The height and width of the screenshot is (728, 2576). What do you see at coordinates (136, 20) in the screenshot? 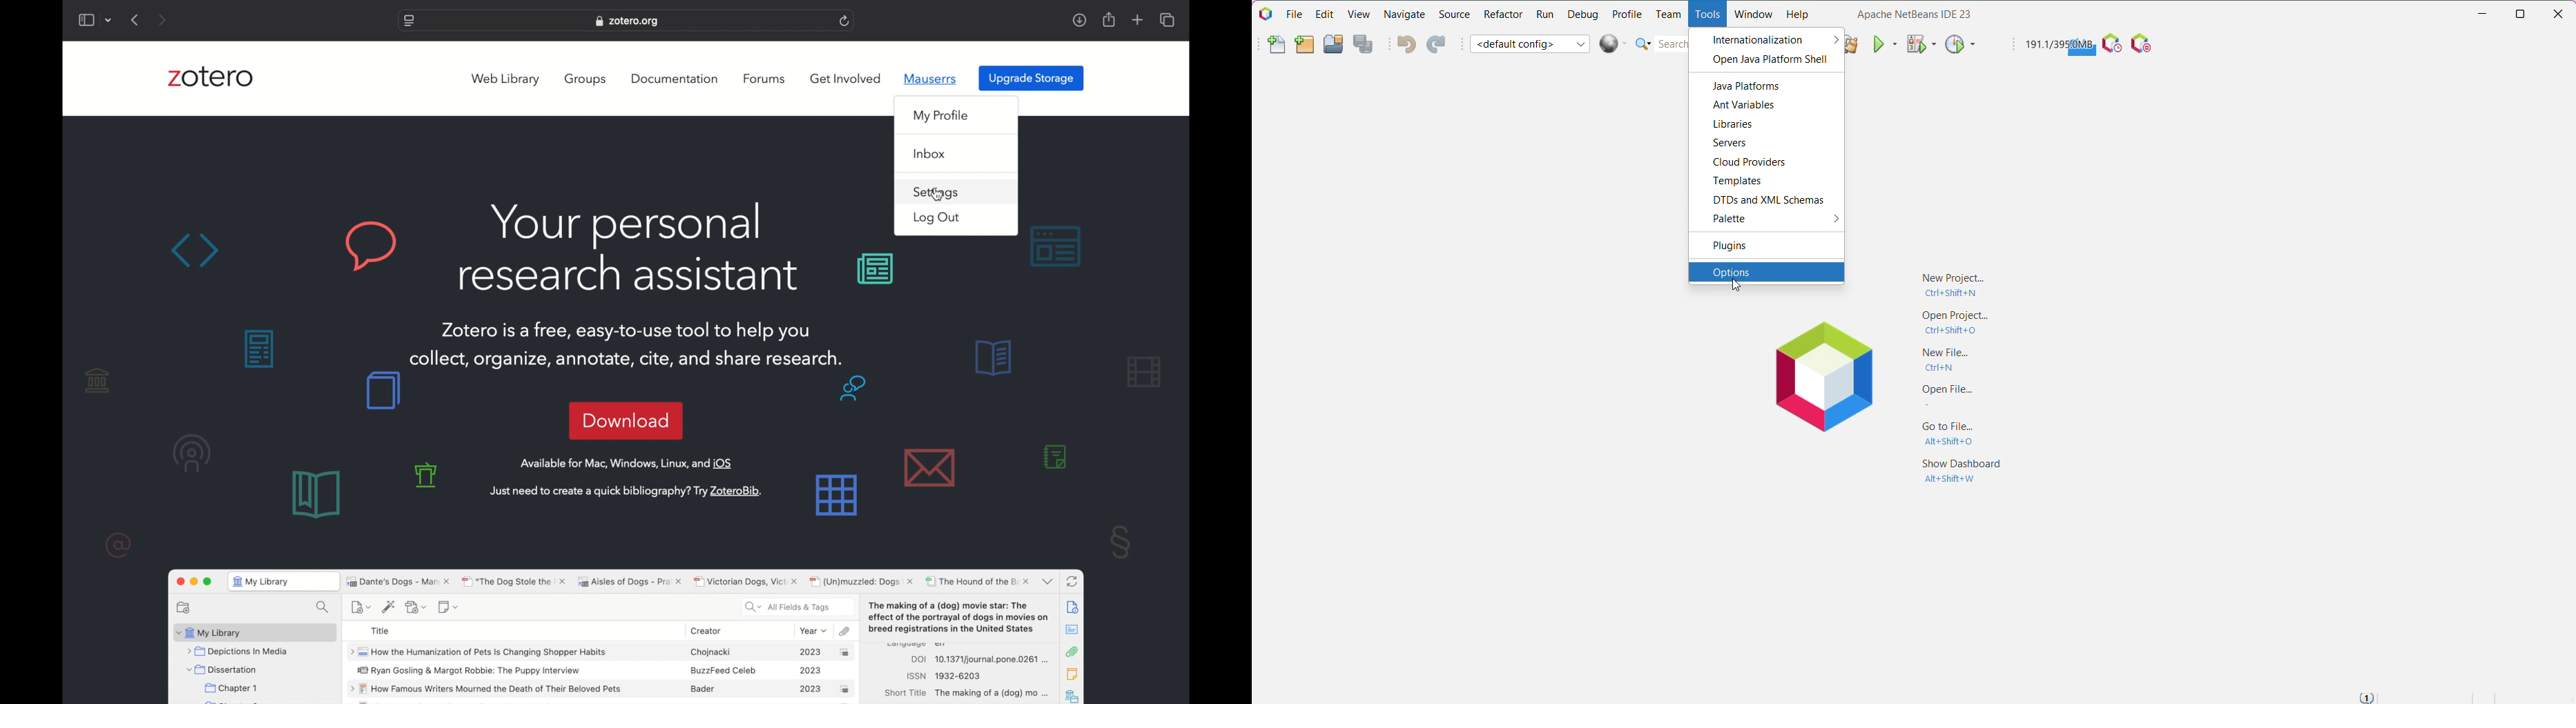
I see `previous` at bounding box center [136, 20].